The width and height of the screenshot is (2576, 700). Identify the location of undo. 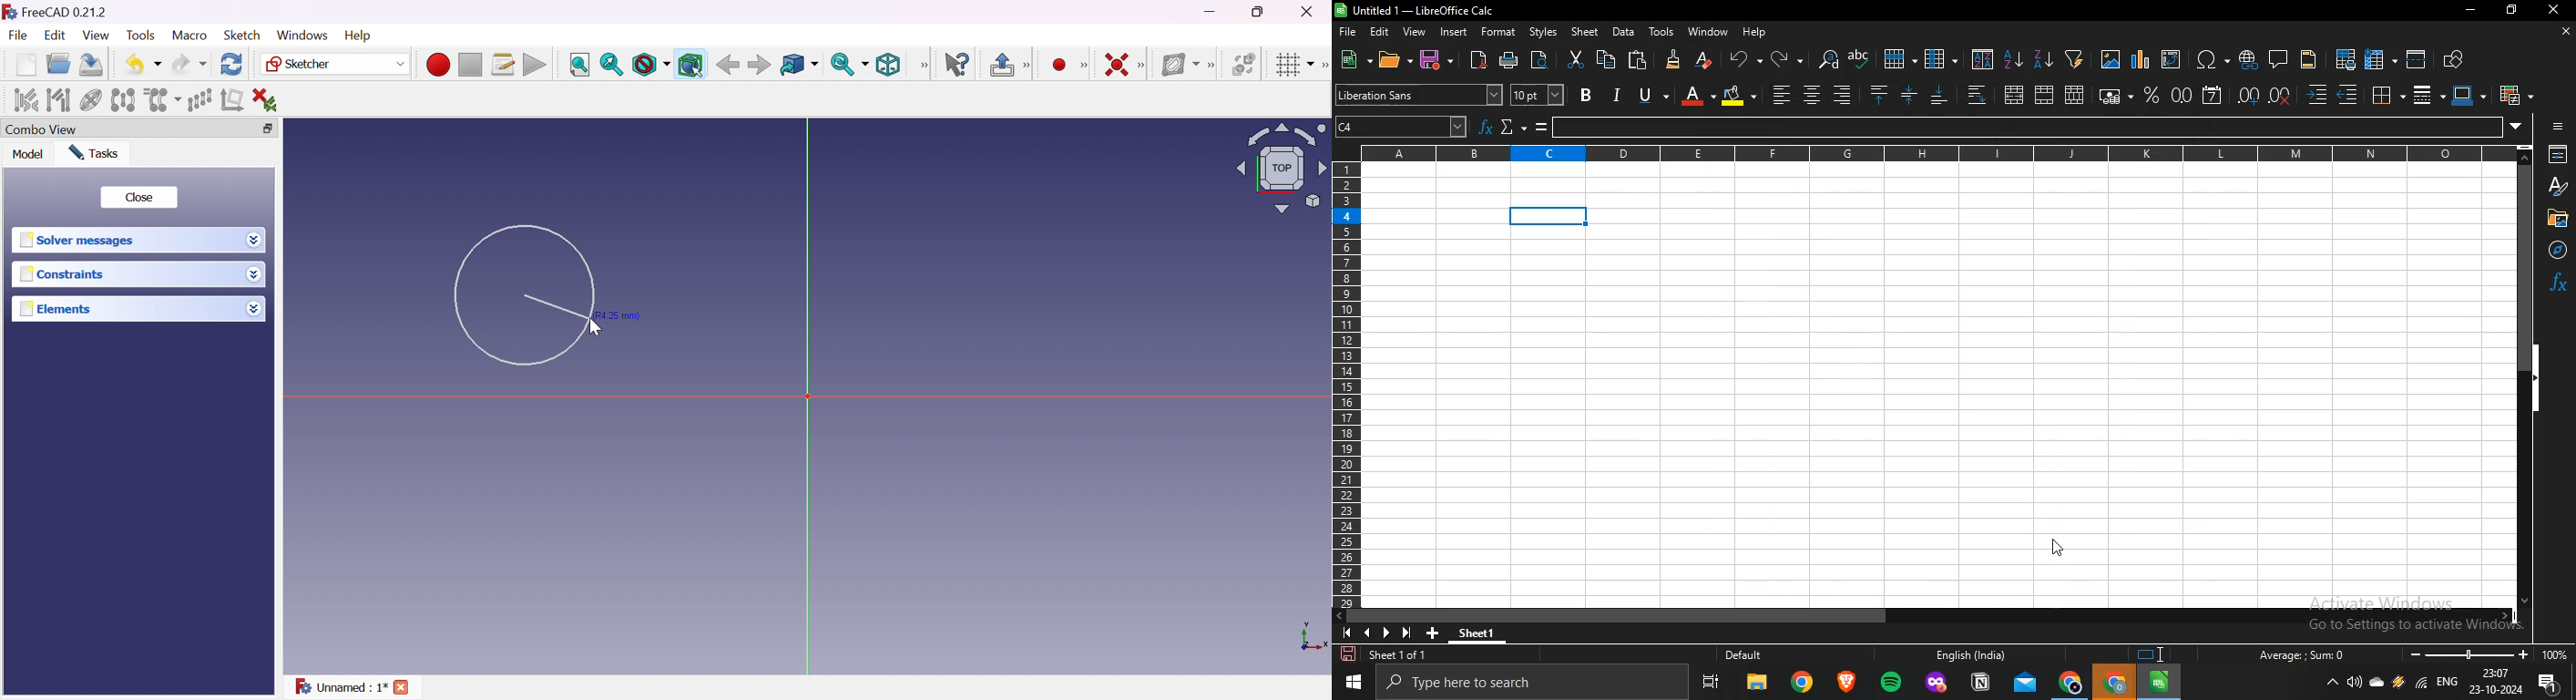
(1742, 57).